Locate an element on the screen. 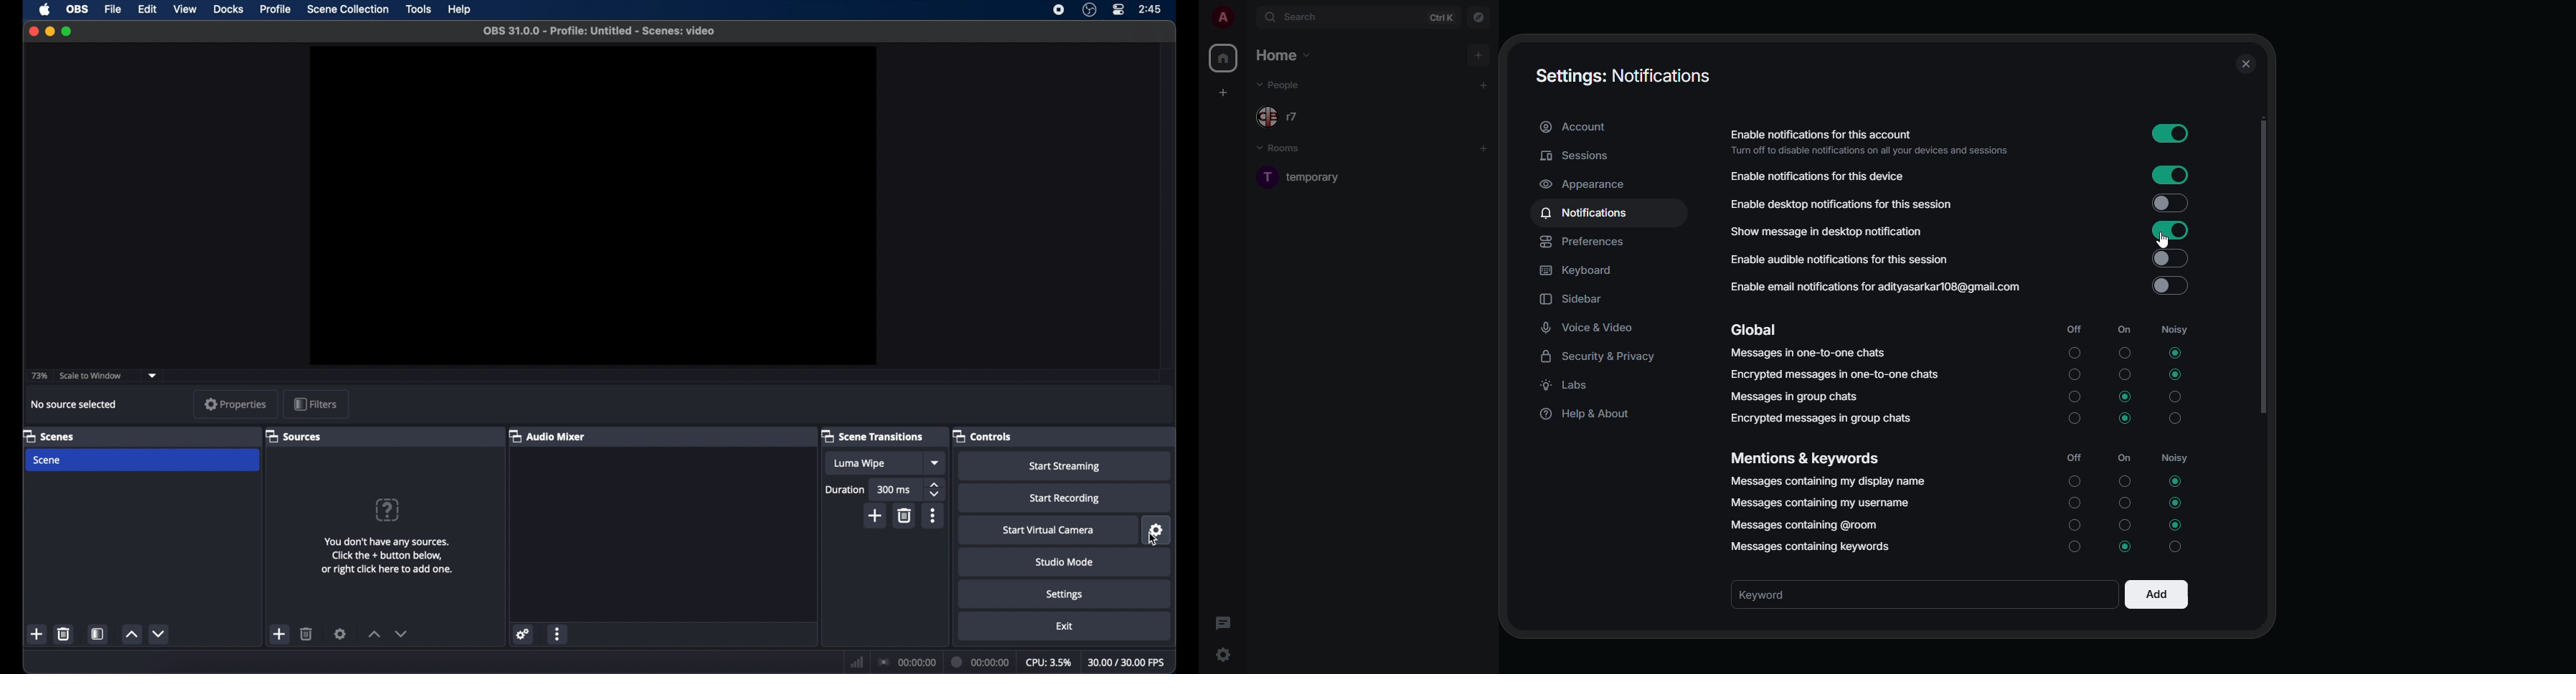 The image size is (2576, 700). turn on is located at coordinates (2072, 397).